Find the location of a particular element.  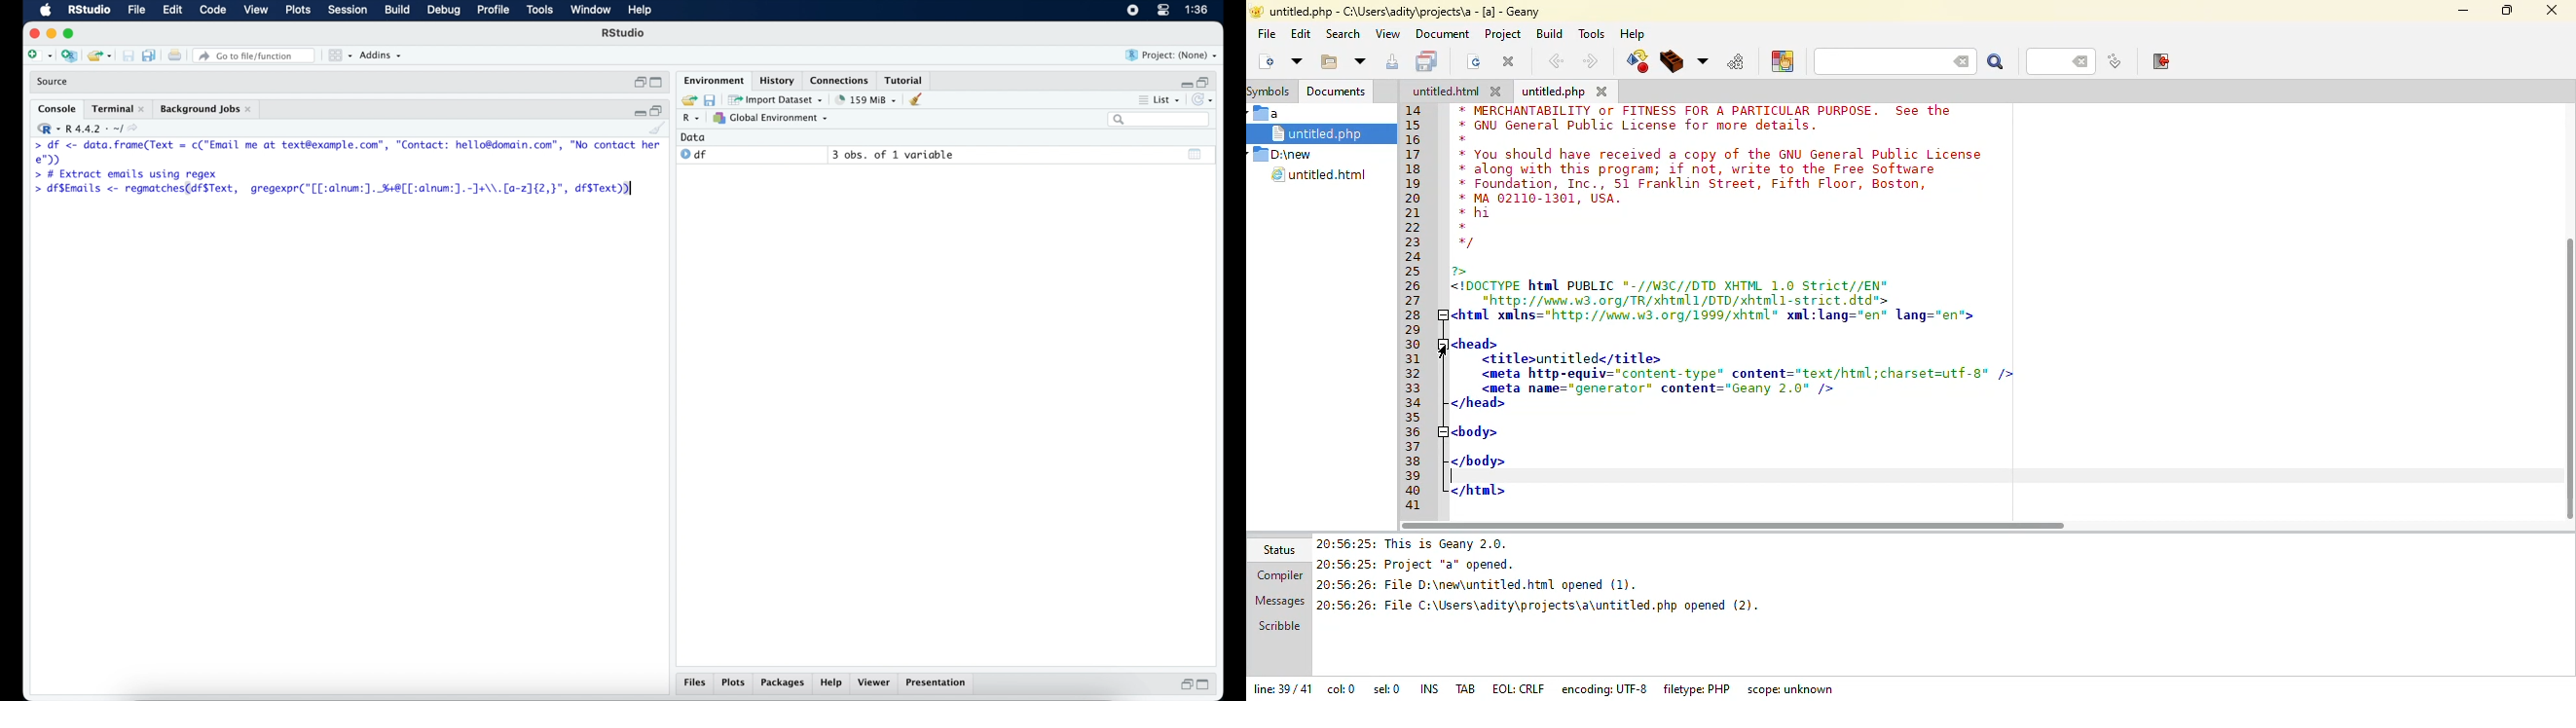

profile is located at coordinates (493, 10).